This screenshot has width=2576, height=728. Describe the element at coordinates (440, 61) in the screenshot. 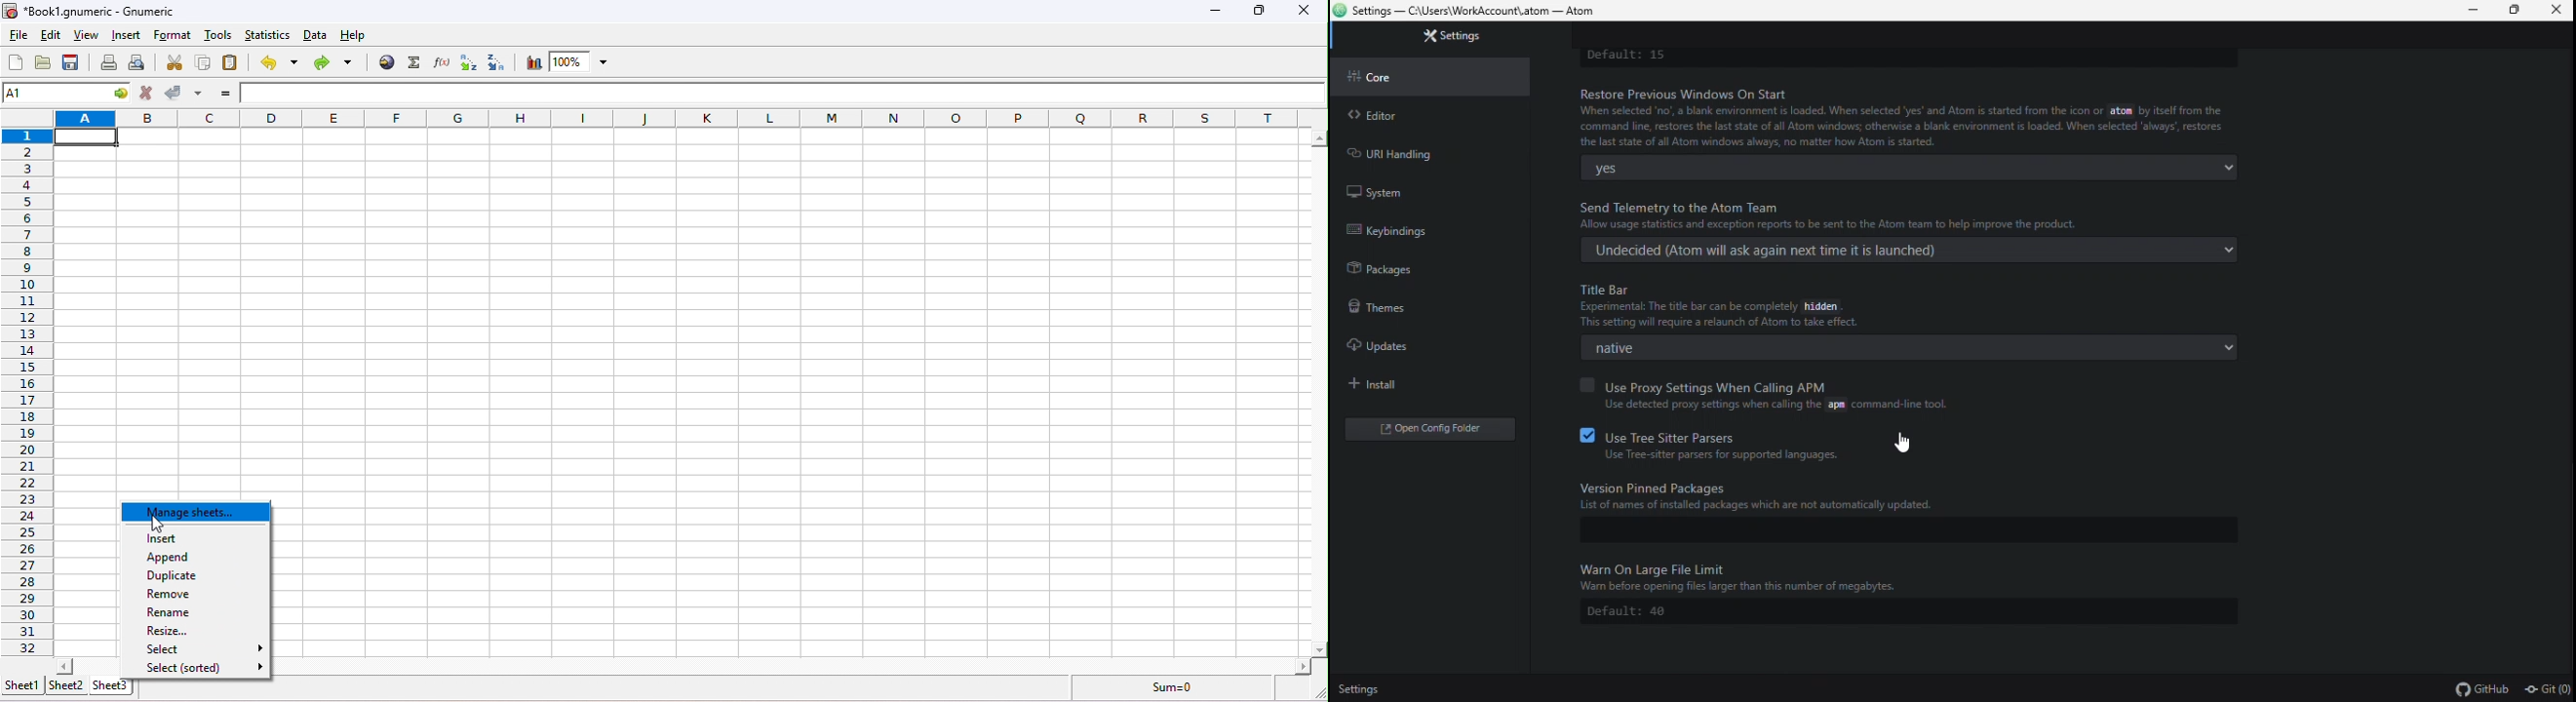

I see `edit a function in the current cell` at that location.